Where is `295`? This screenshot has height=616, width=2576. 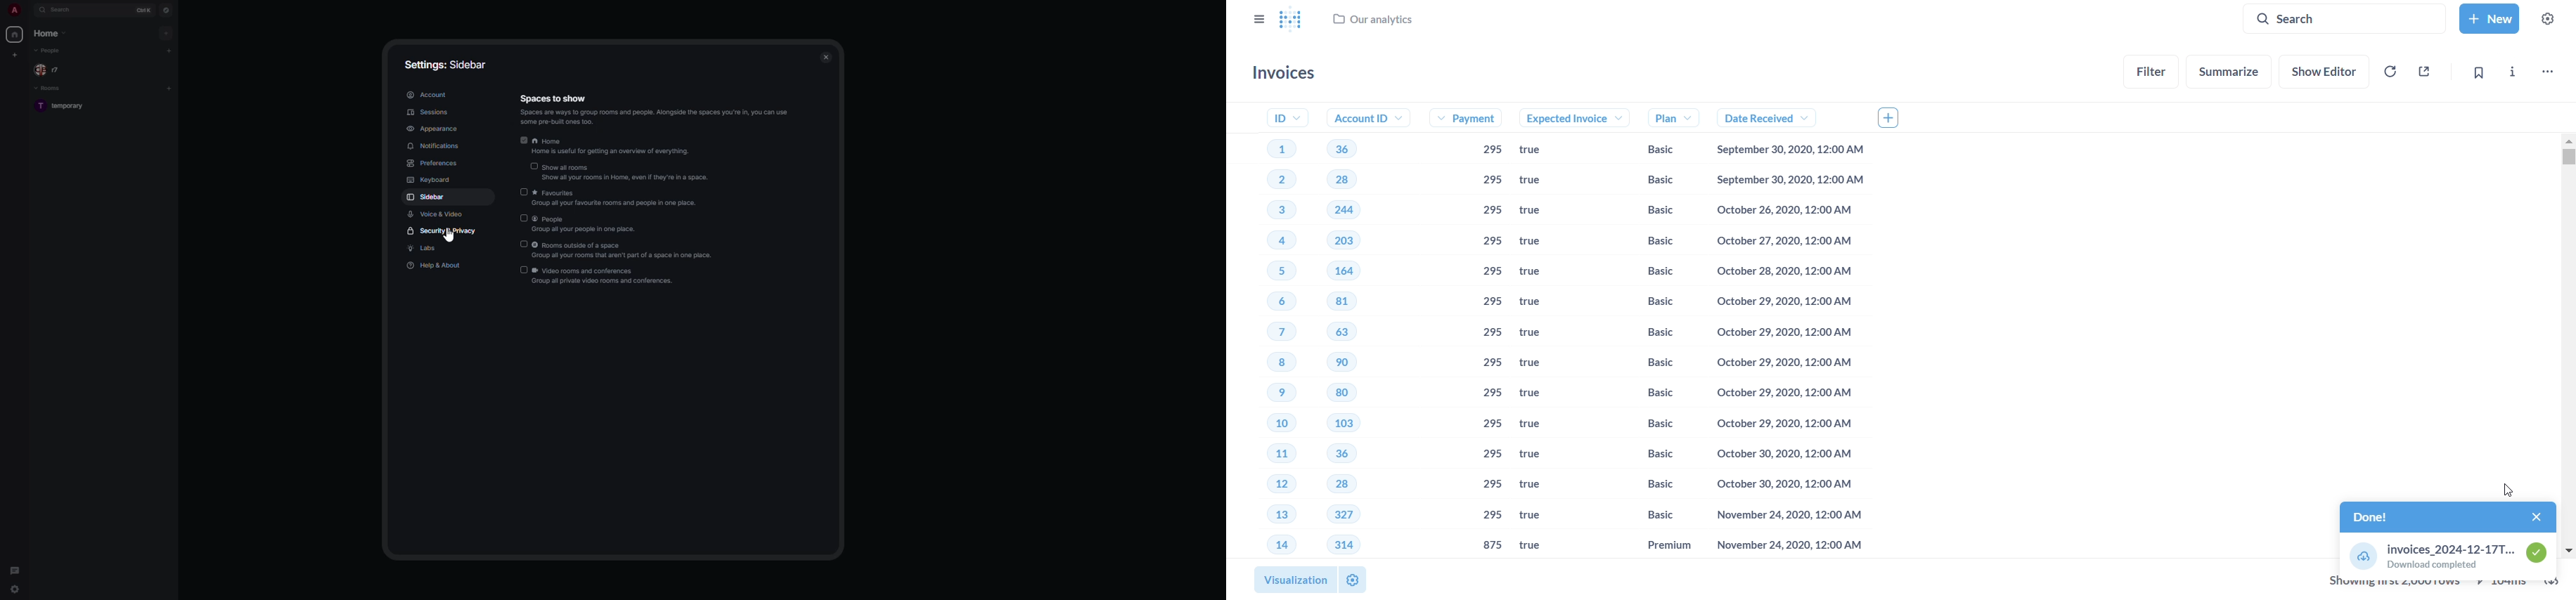
295 is located at coordinates (1493, 334).